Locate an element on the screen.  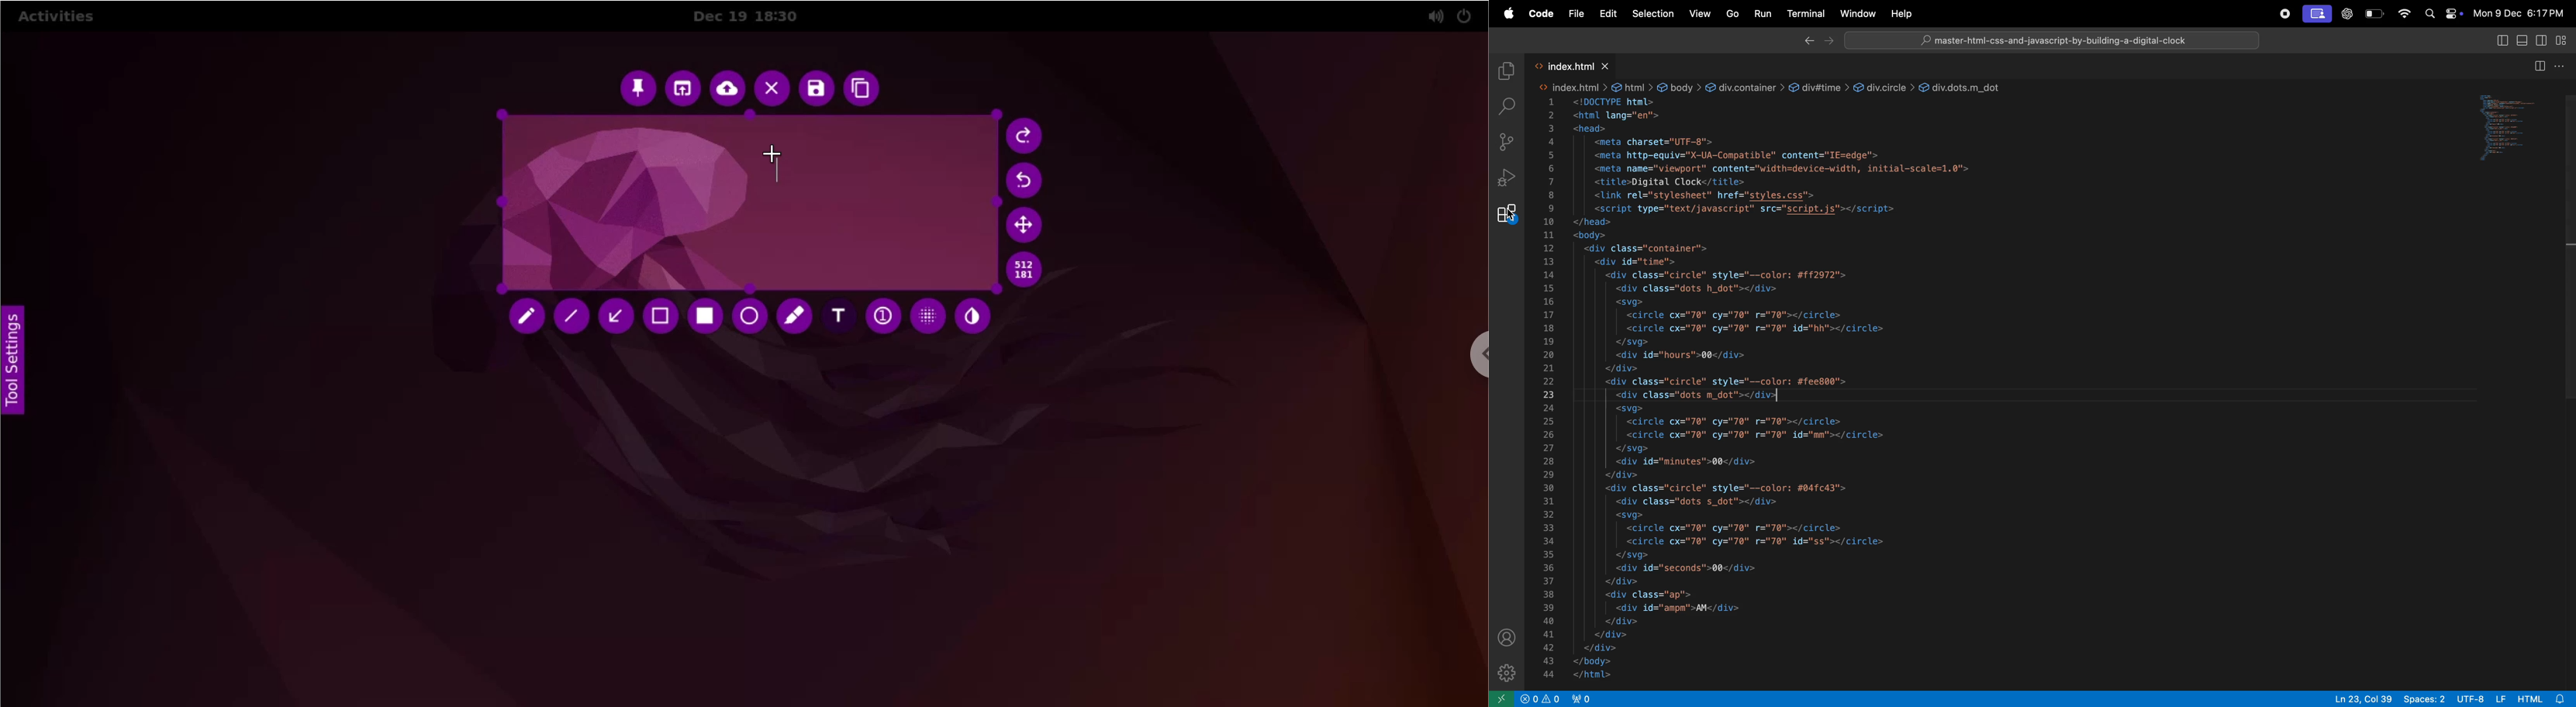
Edit is located at coordinates (1605, 14).